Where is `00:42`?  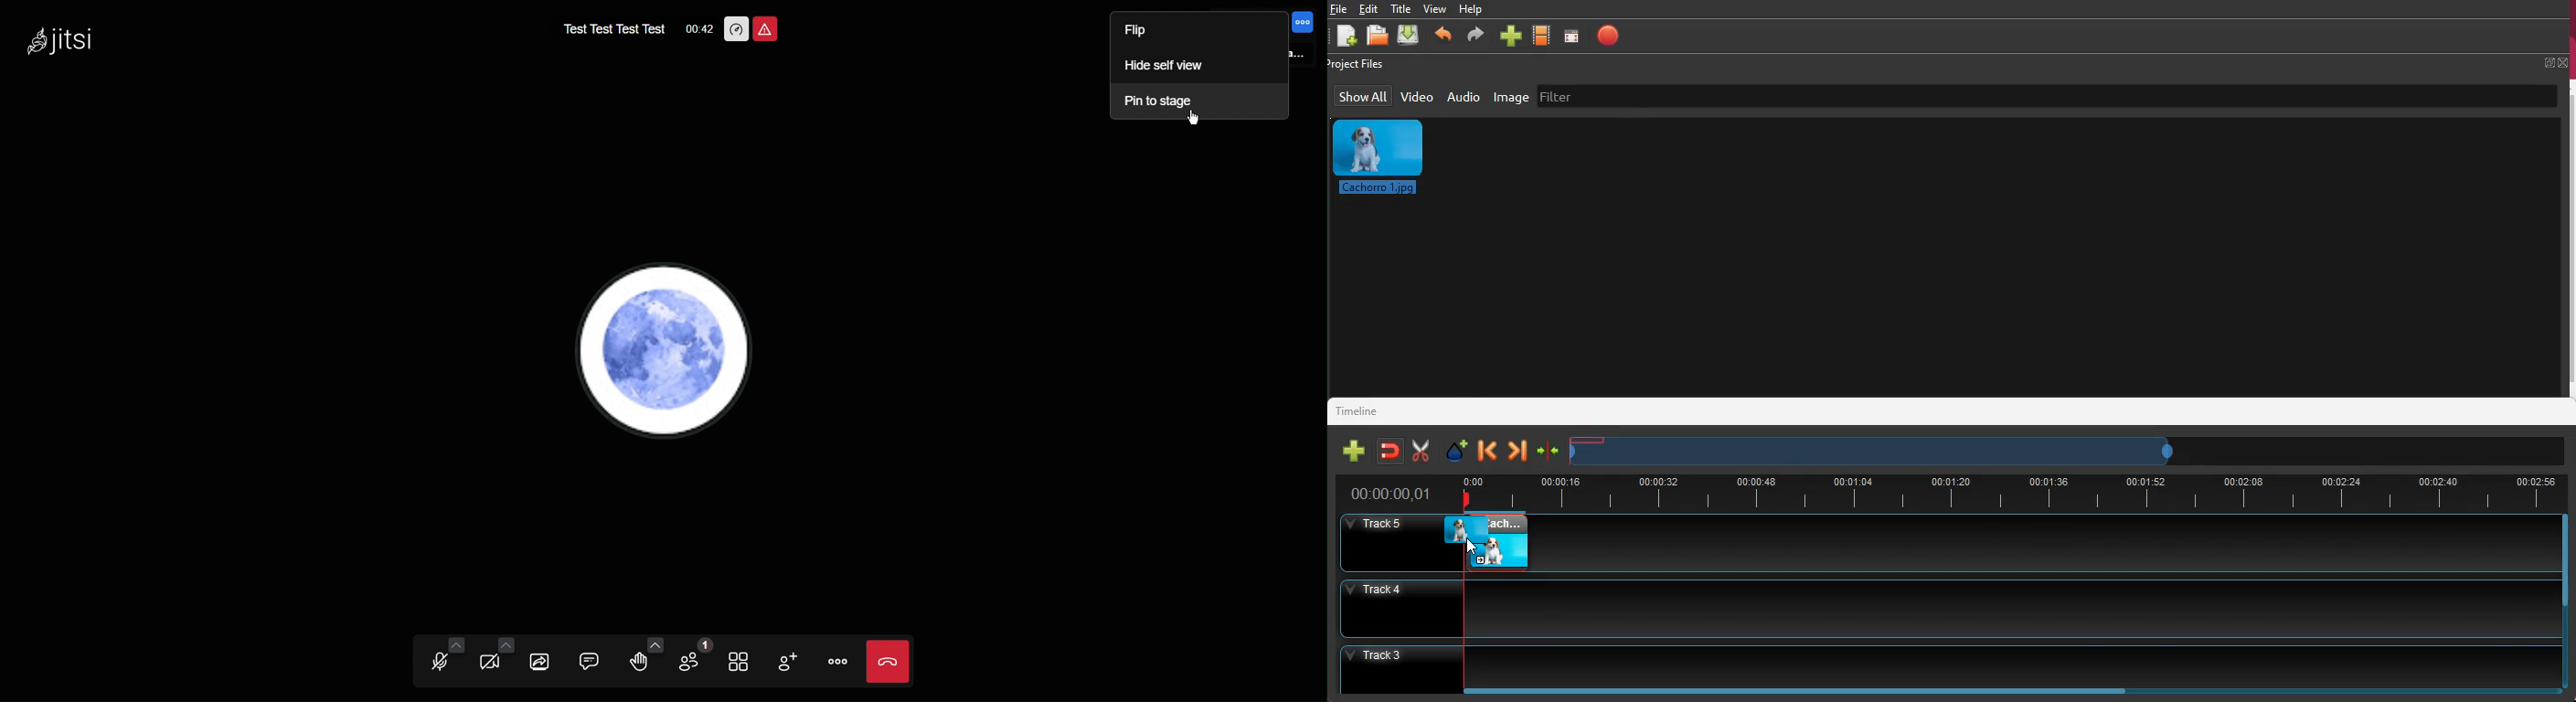 00:42 is located at coordinates (696, 31).